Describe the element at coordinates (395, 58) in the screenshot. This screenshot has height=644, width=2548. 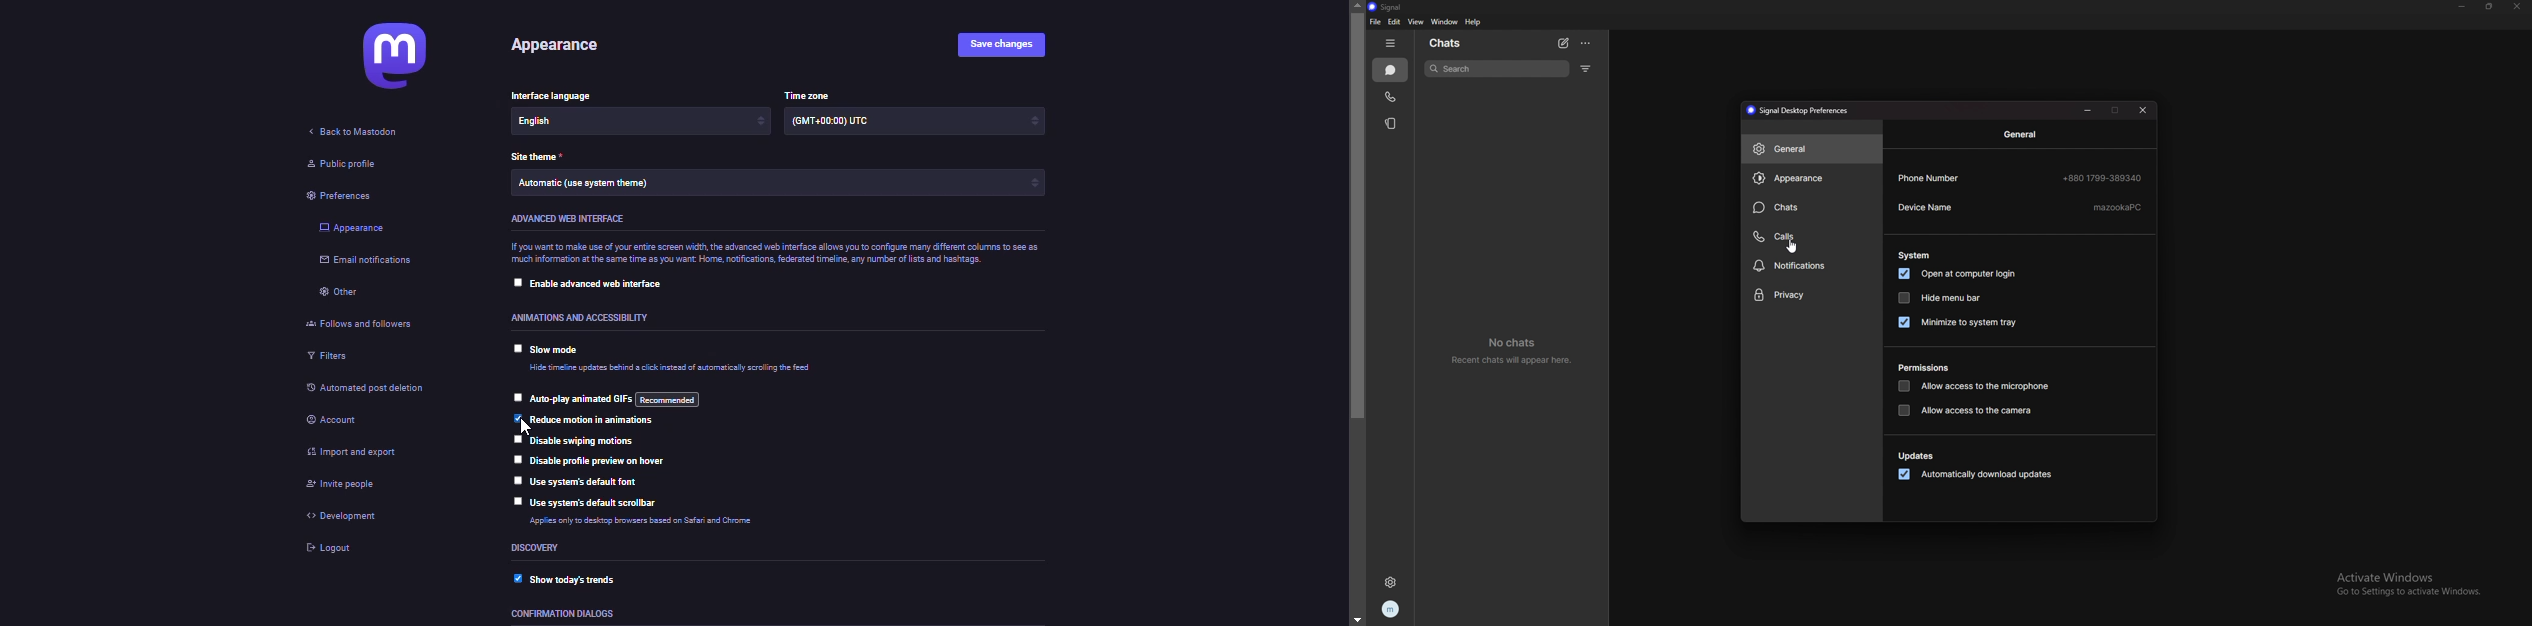
I see `mastodon` at that location.